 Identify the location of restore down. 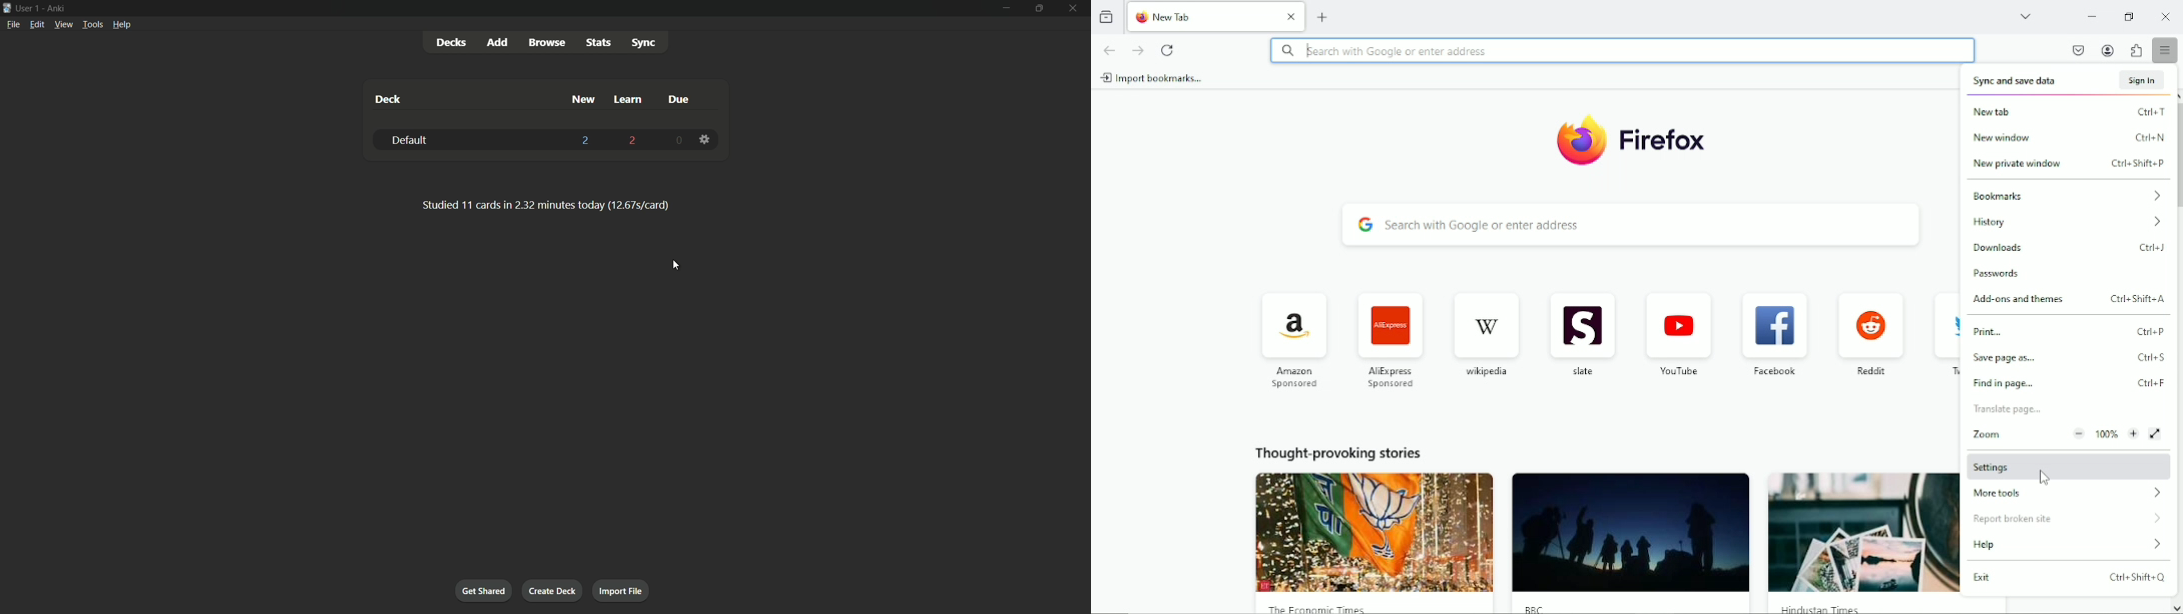
(2129, 16).